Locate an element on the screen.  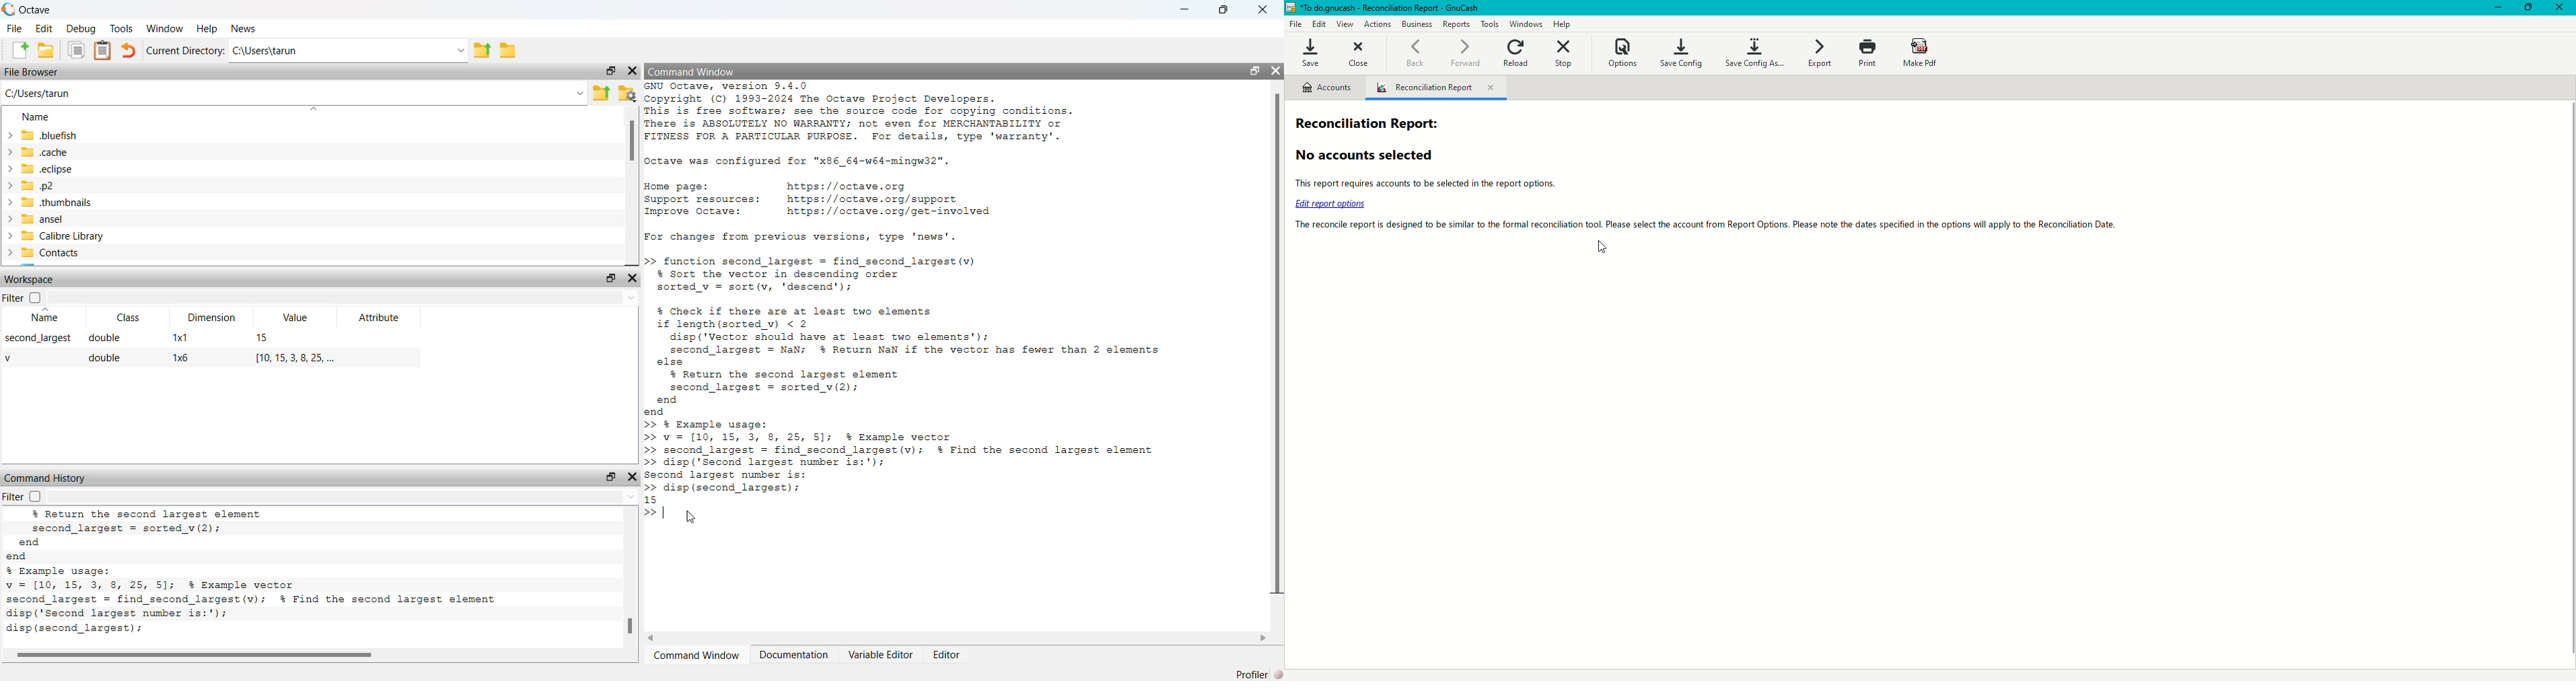
Close is located at coordinates (1357, 53).